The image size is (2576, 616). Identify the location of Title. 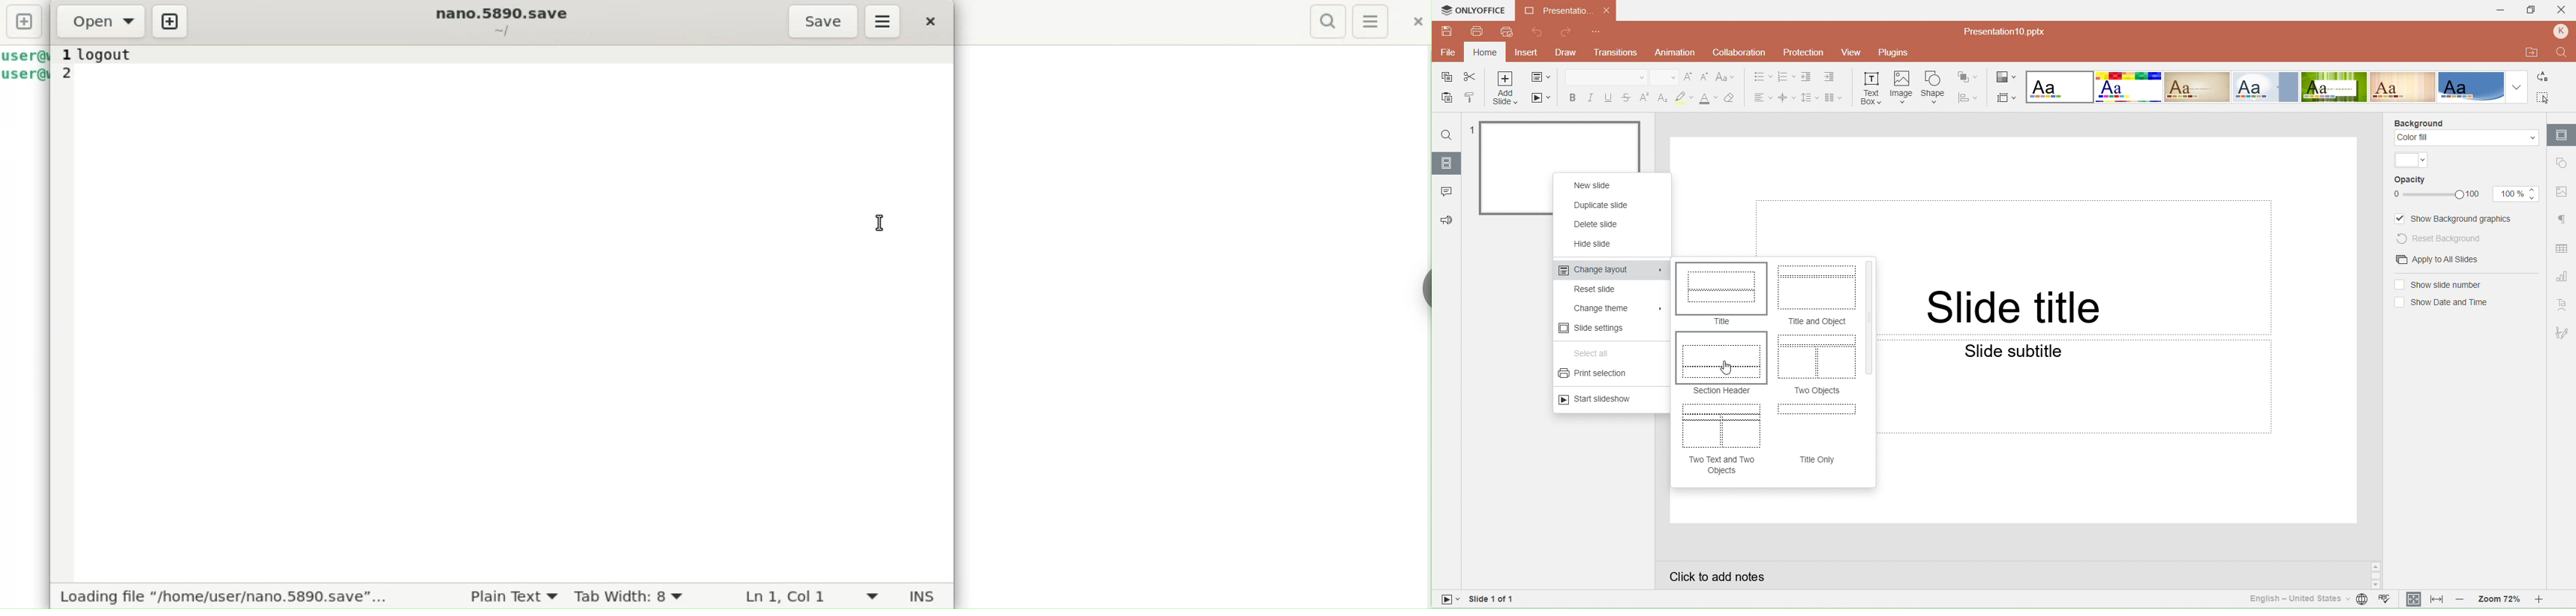
(1723, 322).